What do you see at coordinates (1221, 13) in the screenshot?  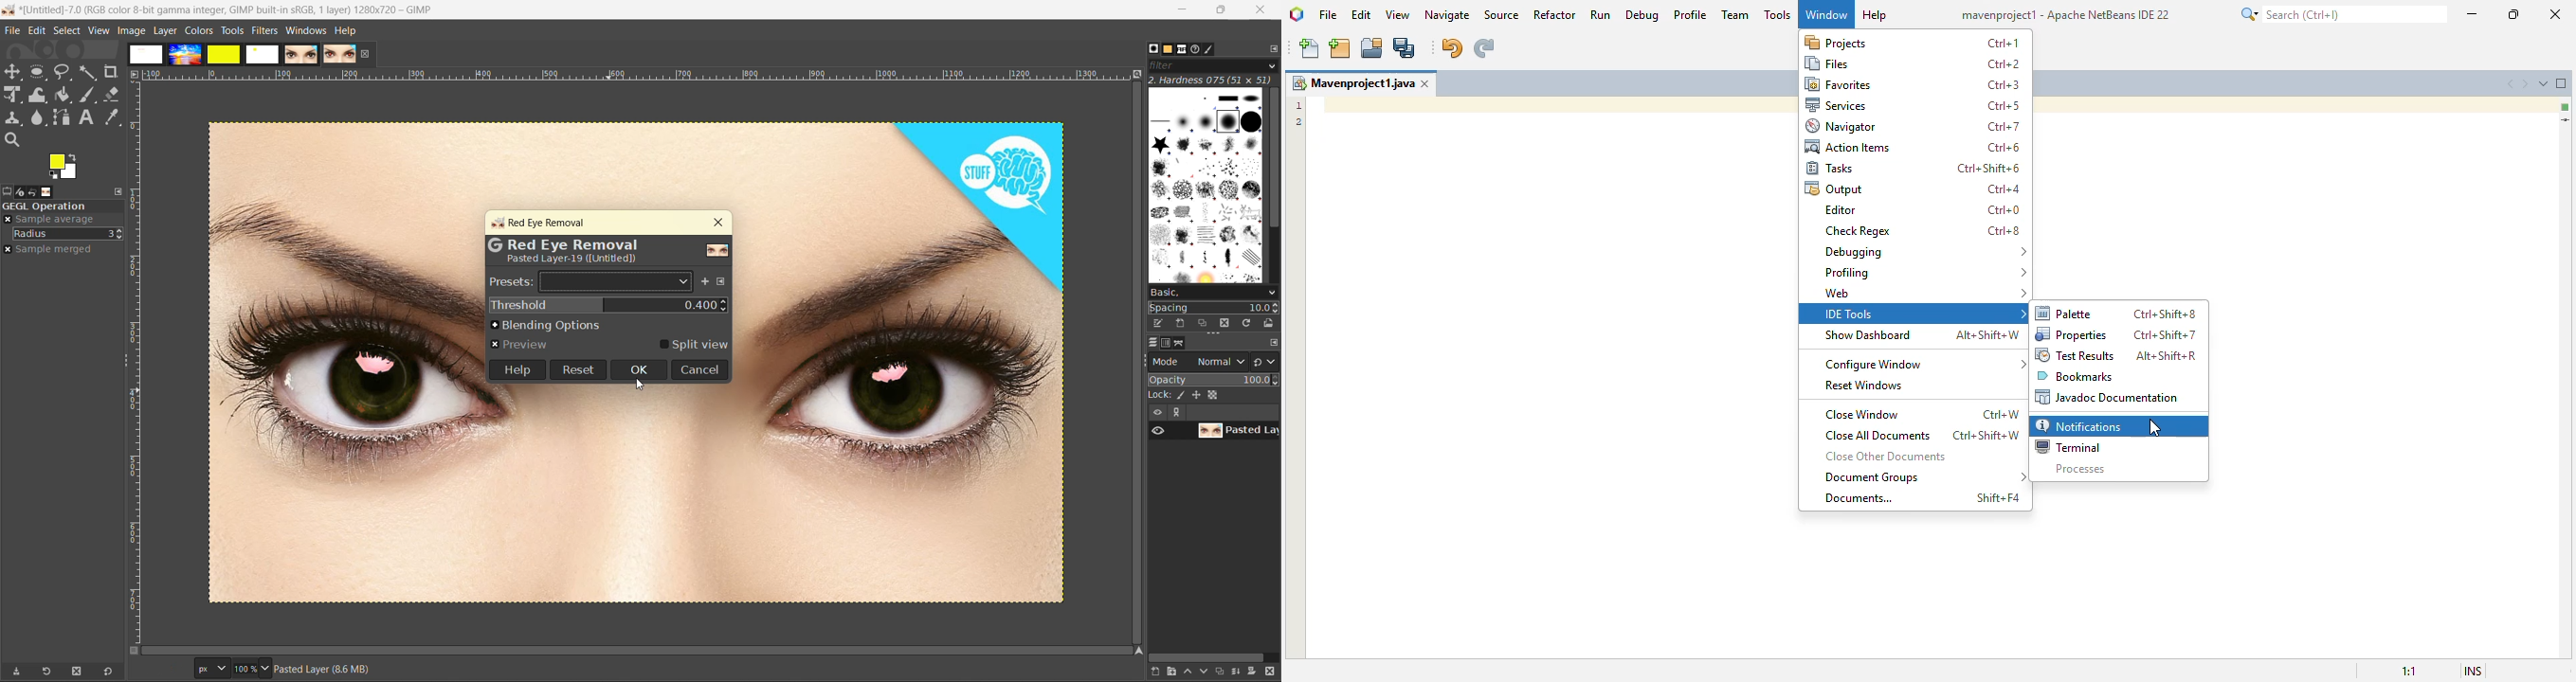 I see `maximize` at bounding box center [1221, 13].